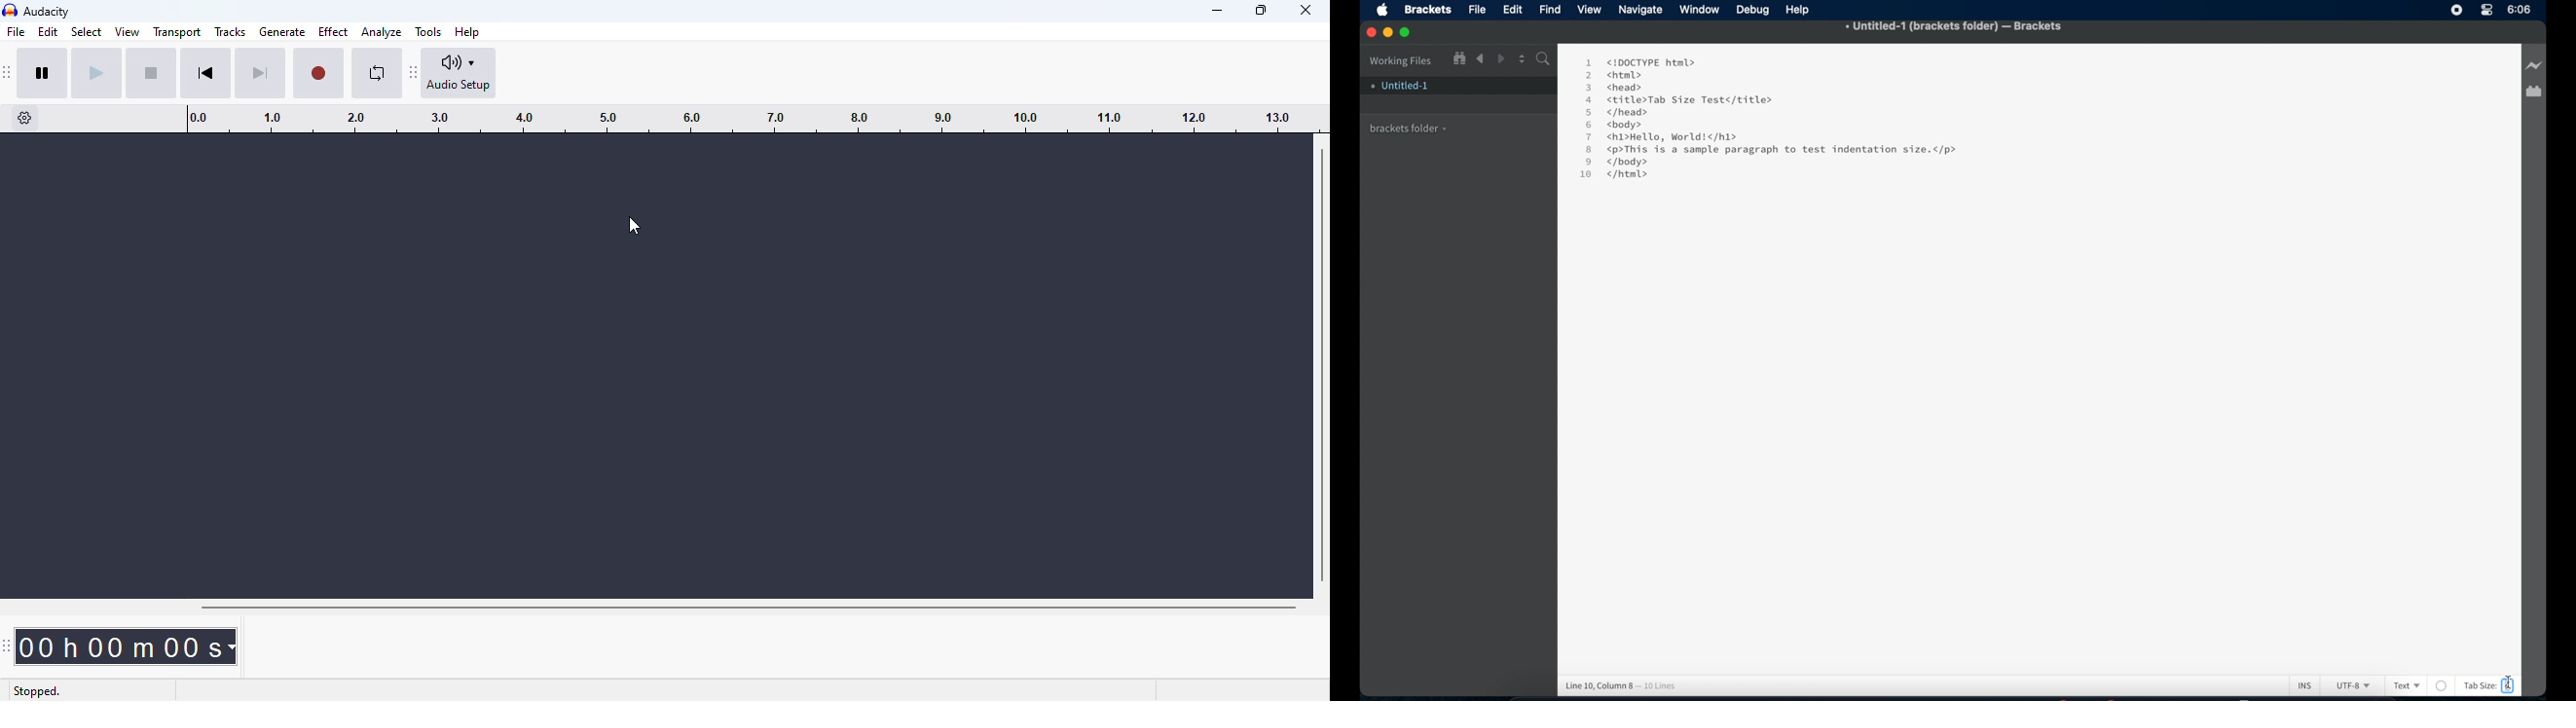 Image resolution: width=2576 pixels, height=728 pixels. What do you see at coordinates (9, 646) in the screenshot?
I see `audacity time toolbar` at bounding box center [9, 646].